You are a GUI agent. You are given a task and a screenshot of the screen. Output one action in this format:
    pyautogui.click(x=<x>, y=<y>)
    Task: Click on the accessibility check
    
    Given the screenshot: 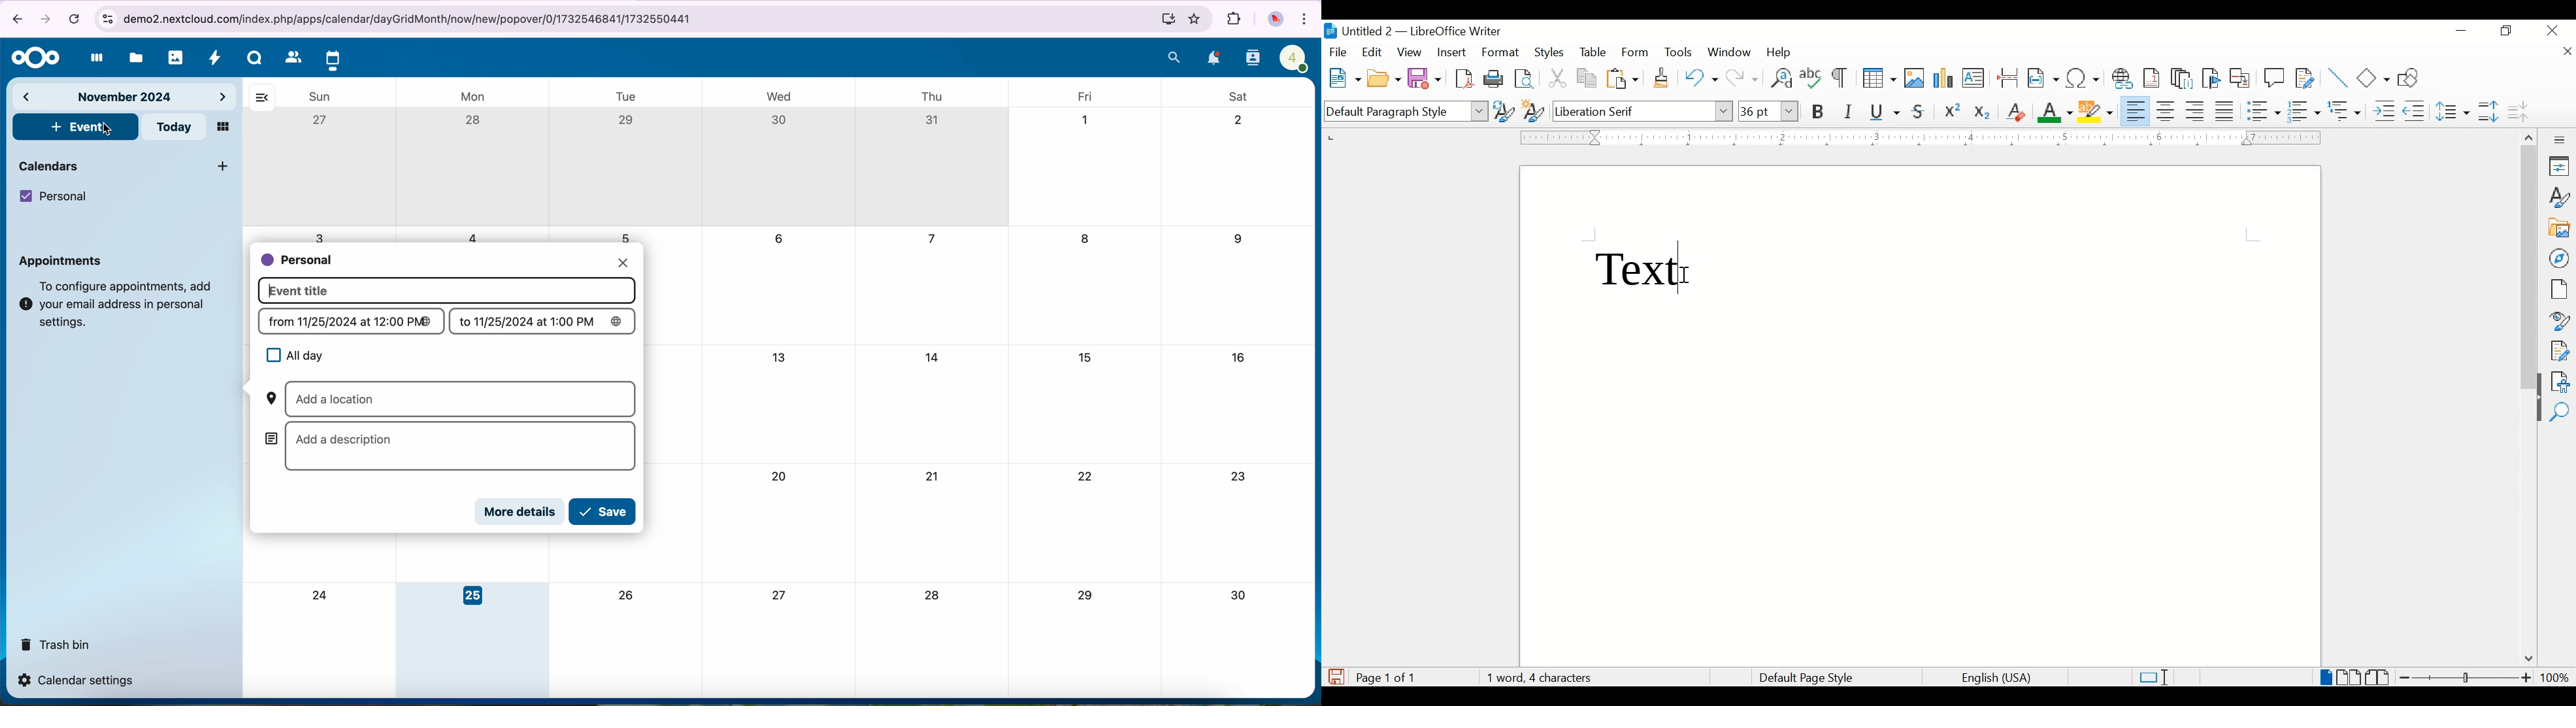 What is the action you would take?
    pyautogui.click(x=2560, y=382)
    